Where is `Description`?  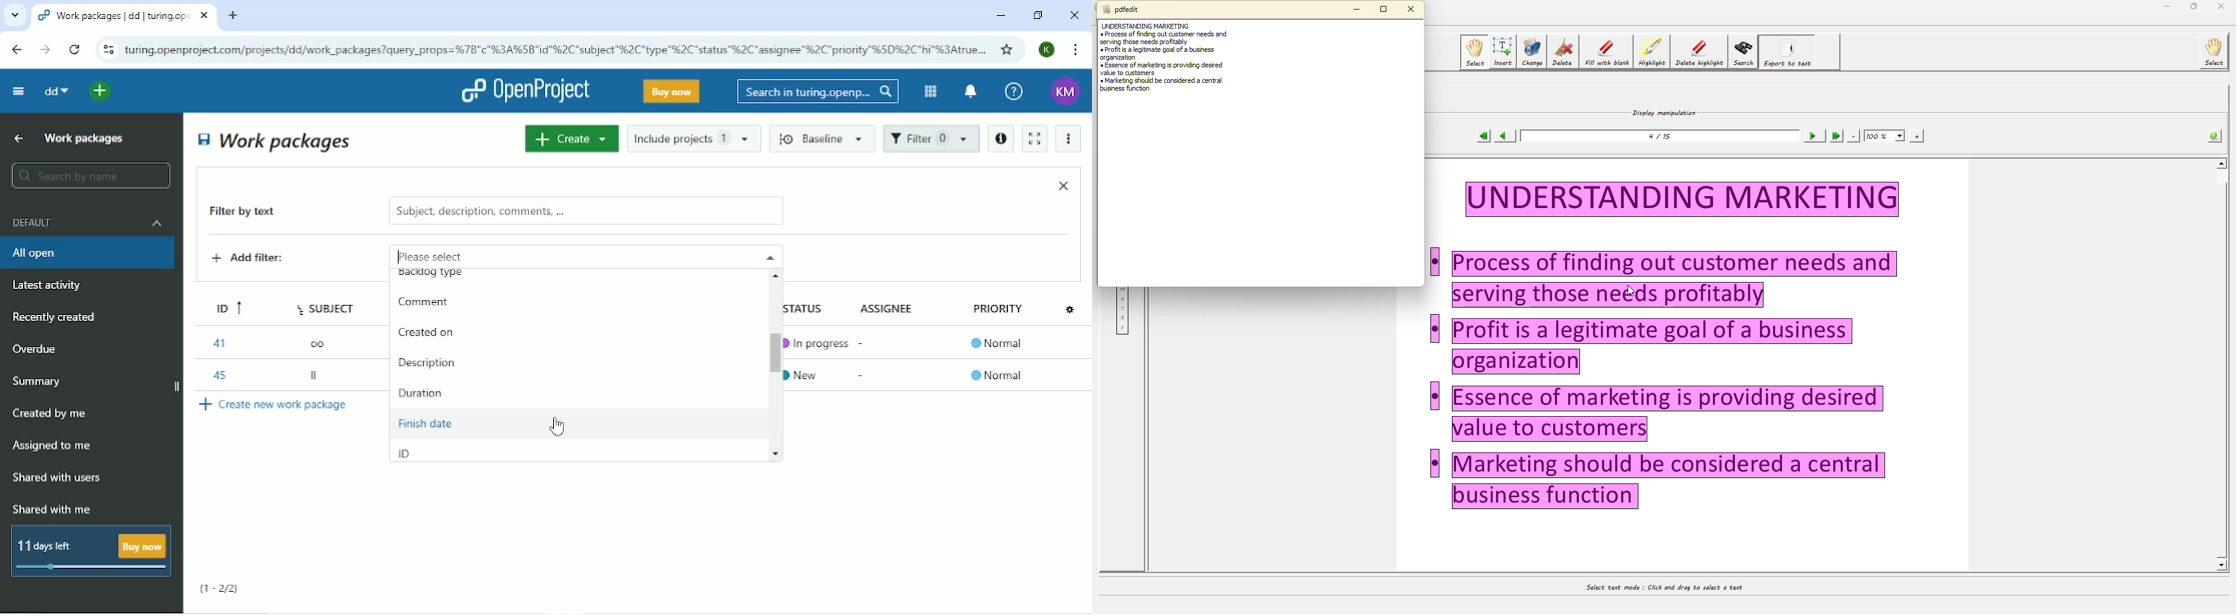 Description is located at coordinates (427, 361).